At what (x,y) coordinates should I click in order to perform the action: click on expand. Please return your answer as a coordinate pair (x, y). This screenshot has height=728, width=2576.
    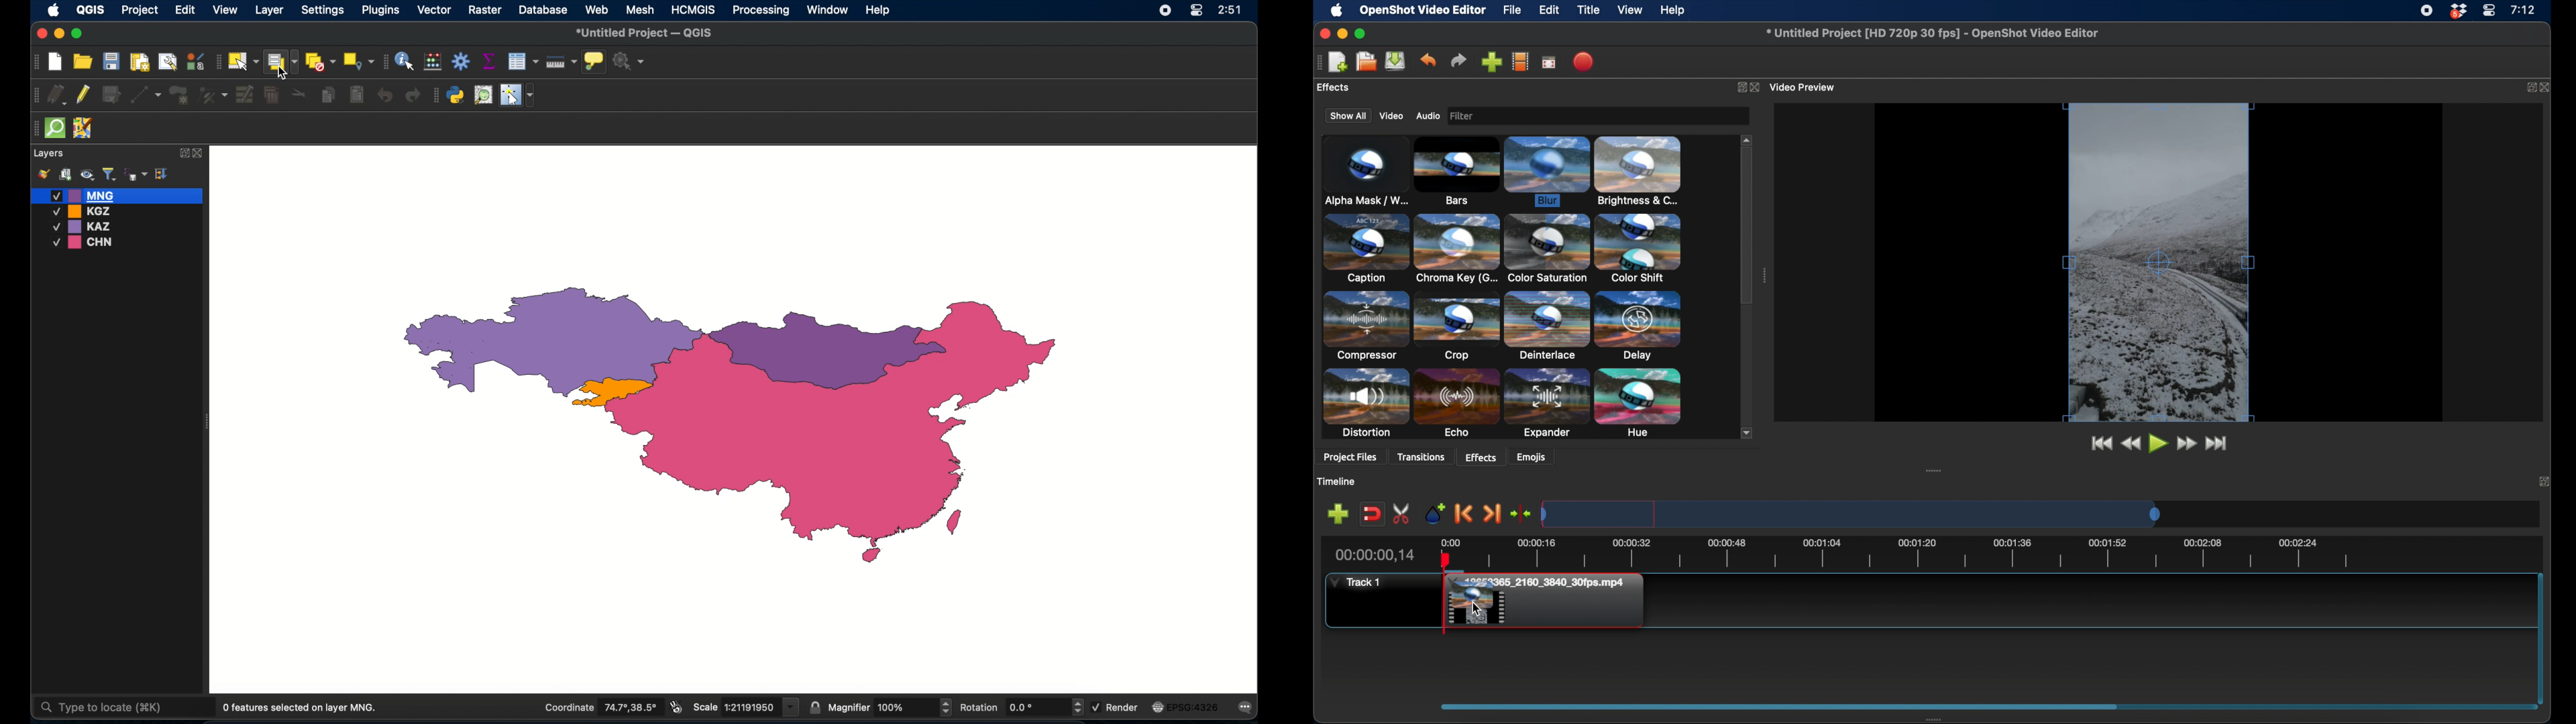
    Looking at the image, I should click on (2530, 88).